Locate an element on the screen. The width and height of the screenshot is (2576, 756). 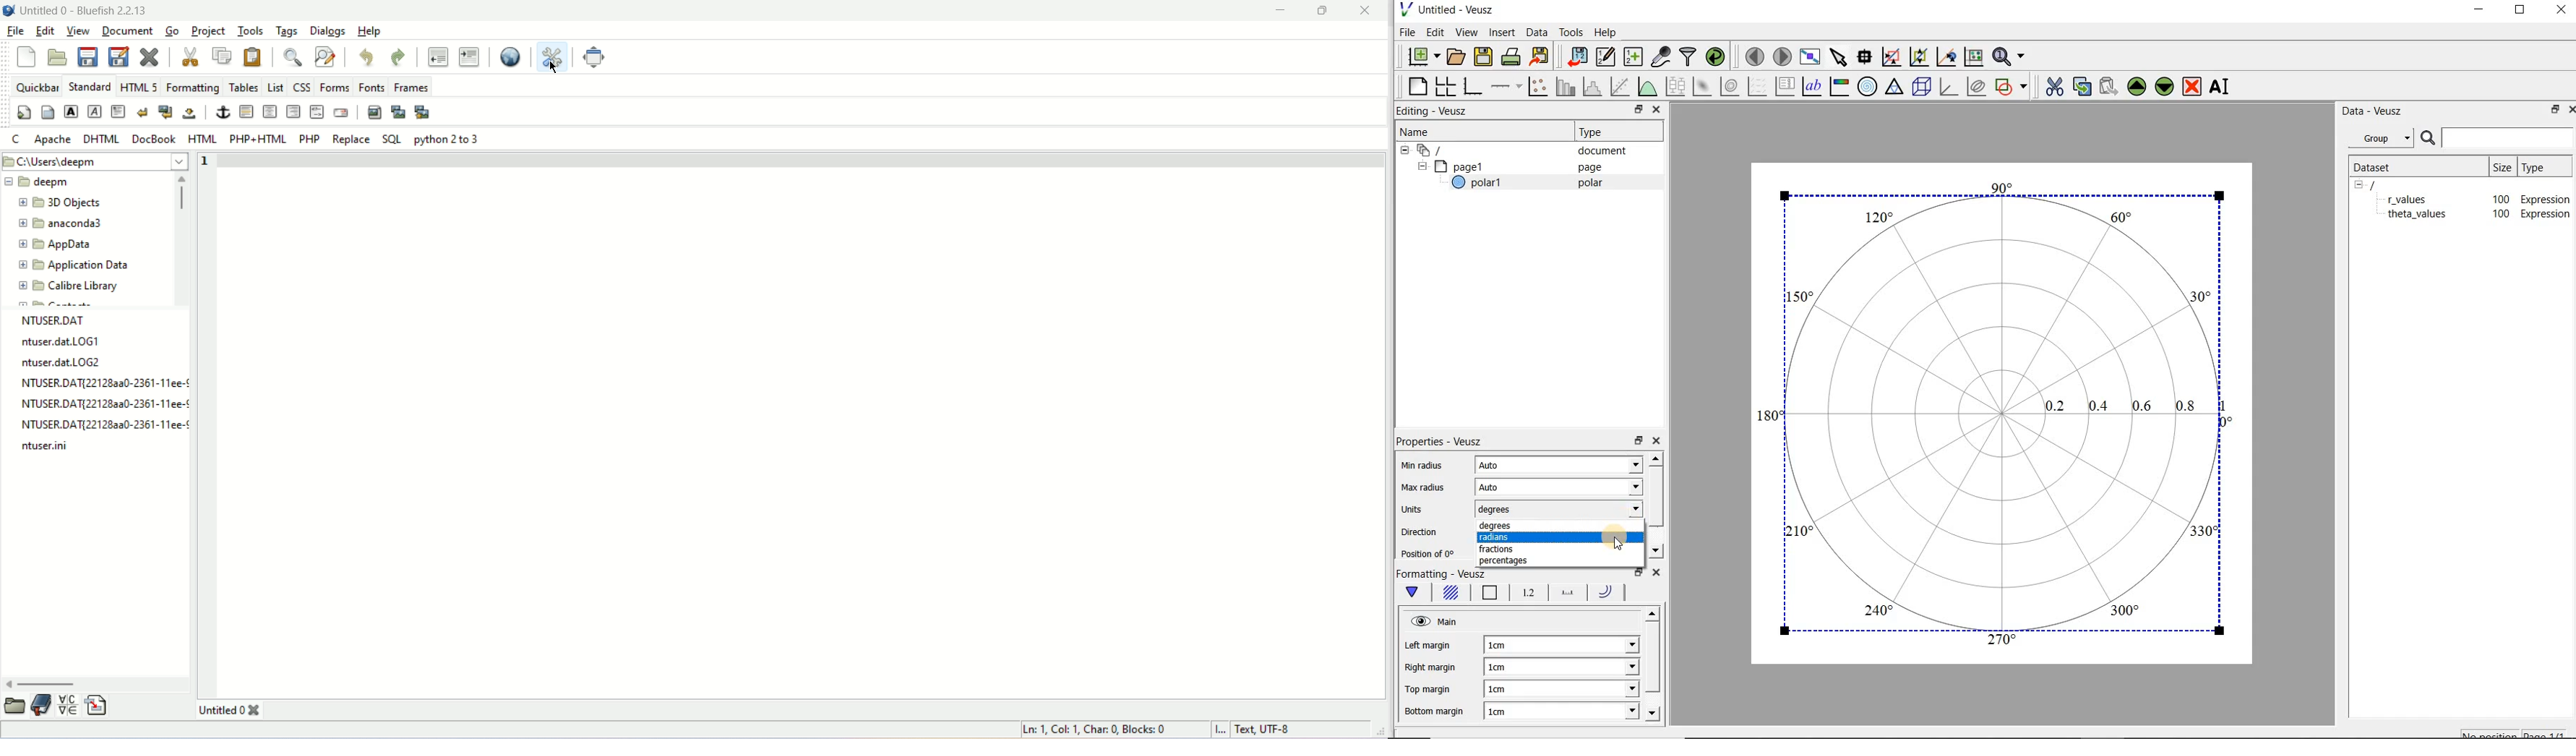
 Right margin dropdown is located at coordinates (1608, 668).